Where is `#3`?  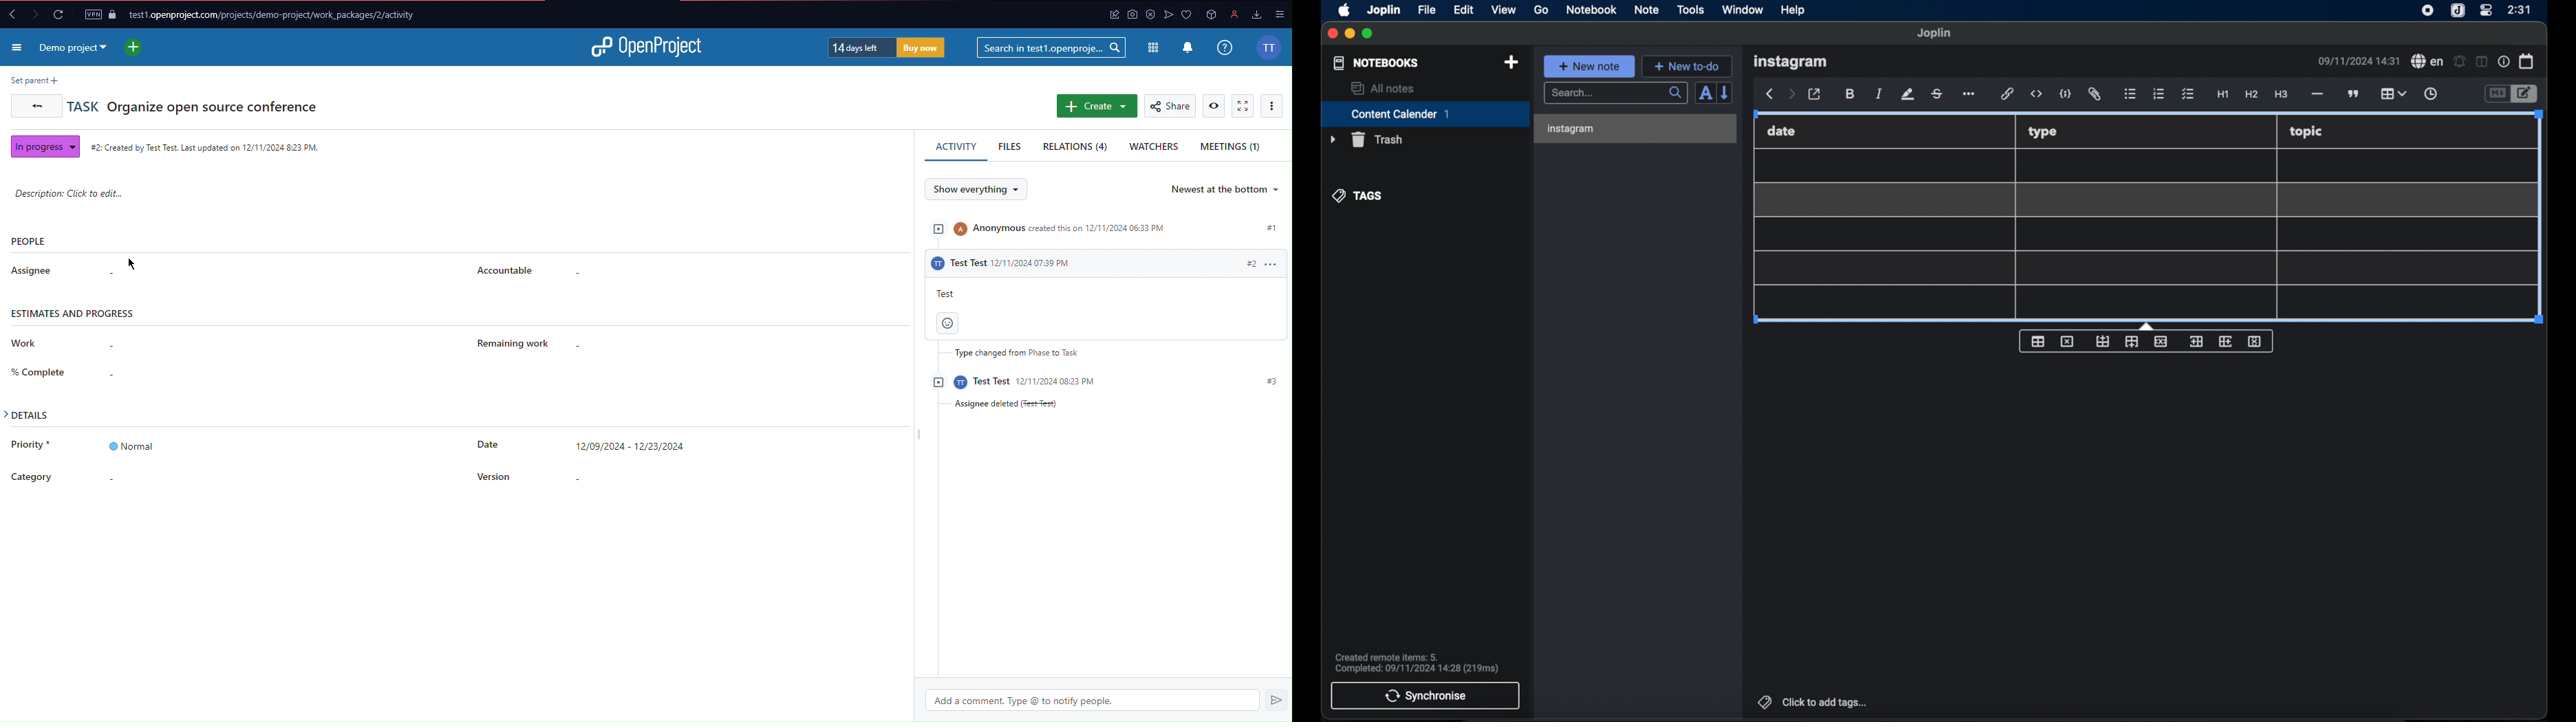
#3 is located at coordinates (1266, 382).